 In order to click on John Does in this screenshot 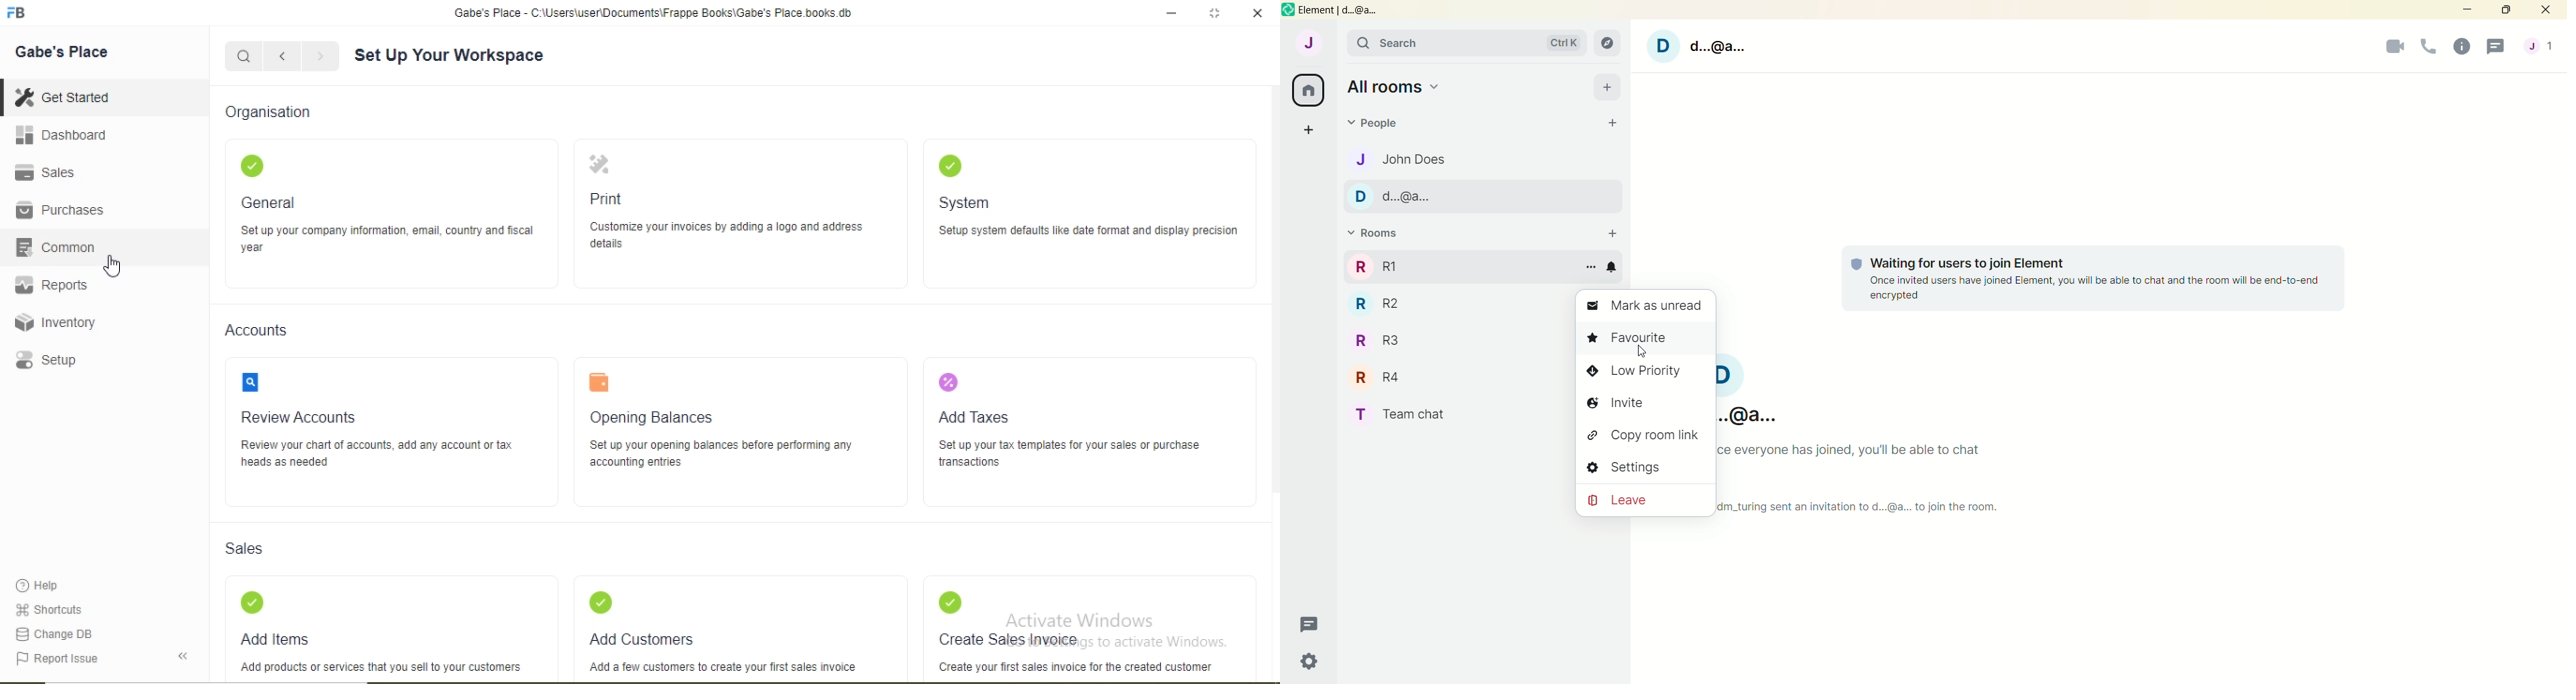, I will do `click(1414, 162)`.